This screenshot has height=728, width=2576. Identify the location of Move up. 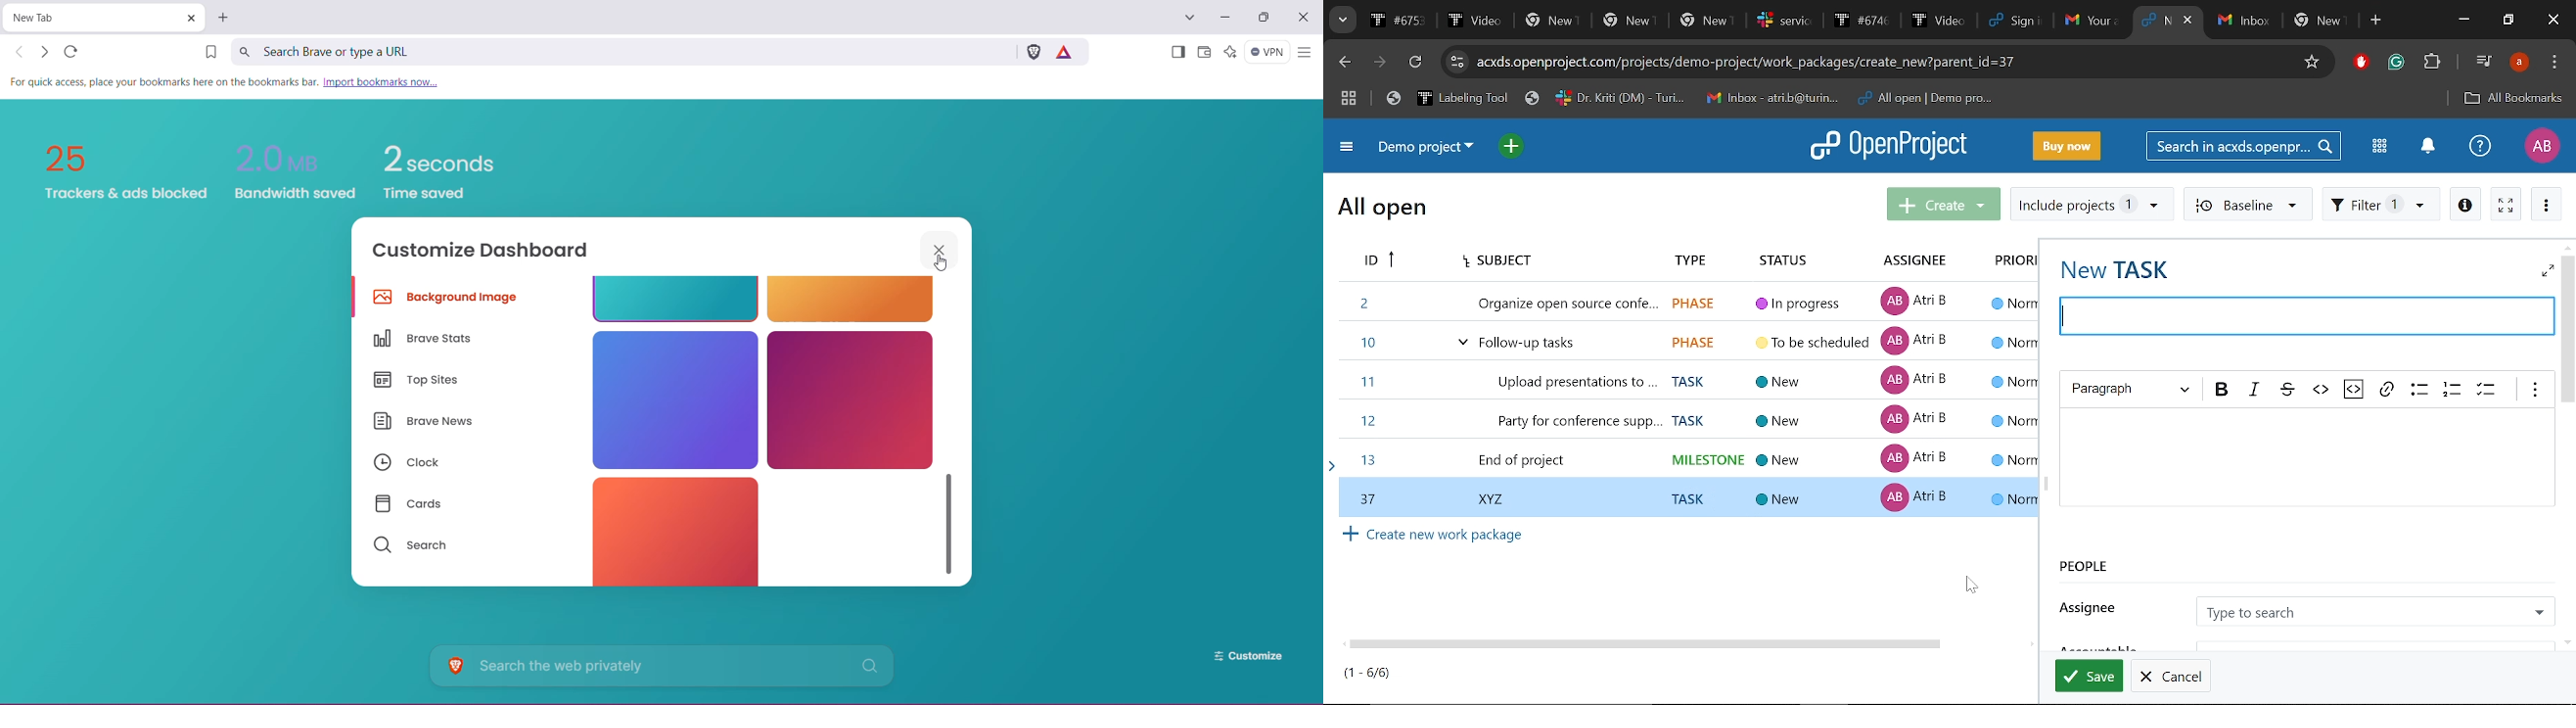
(2566, 247).